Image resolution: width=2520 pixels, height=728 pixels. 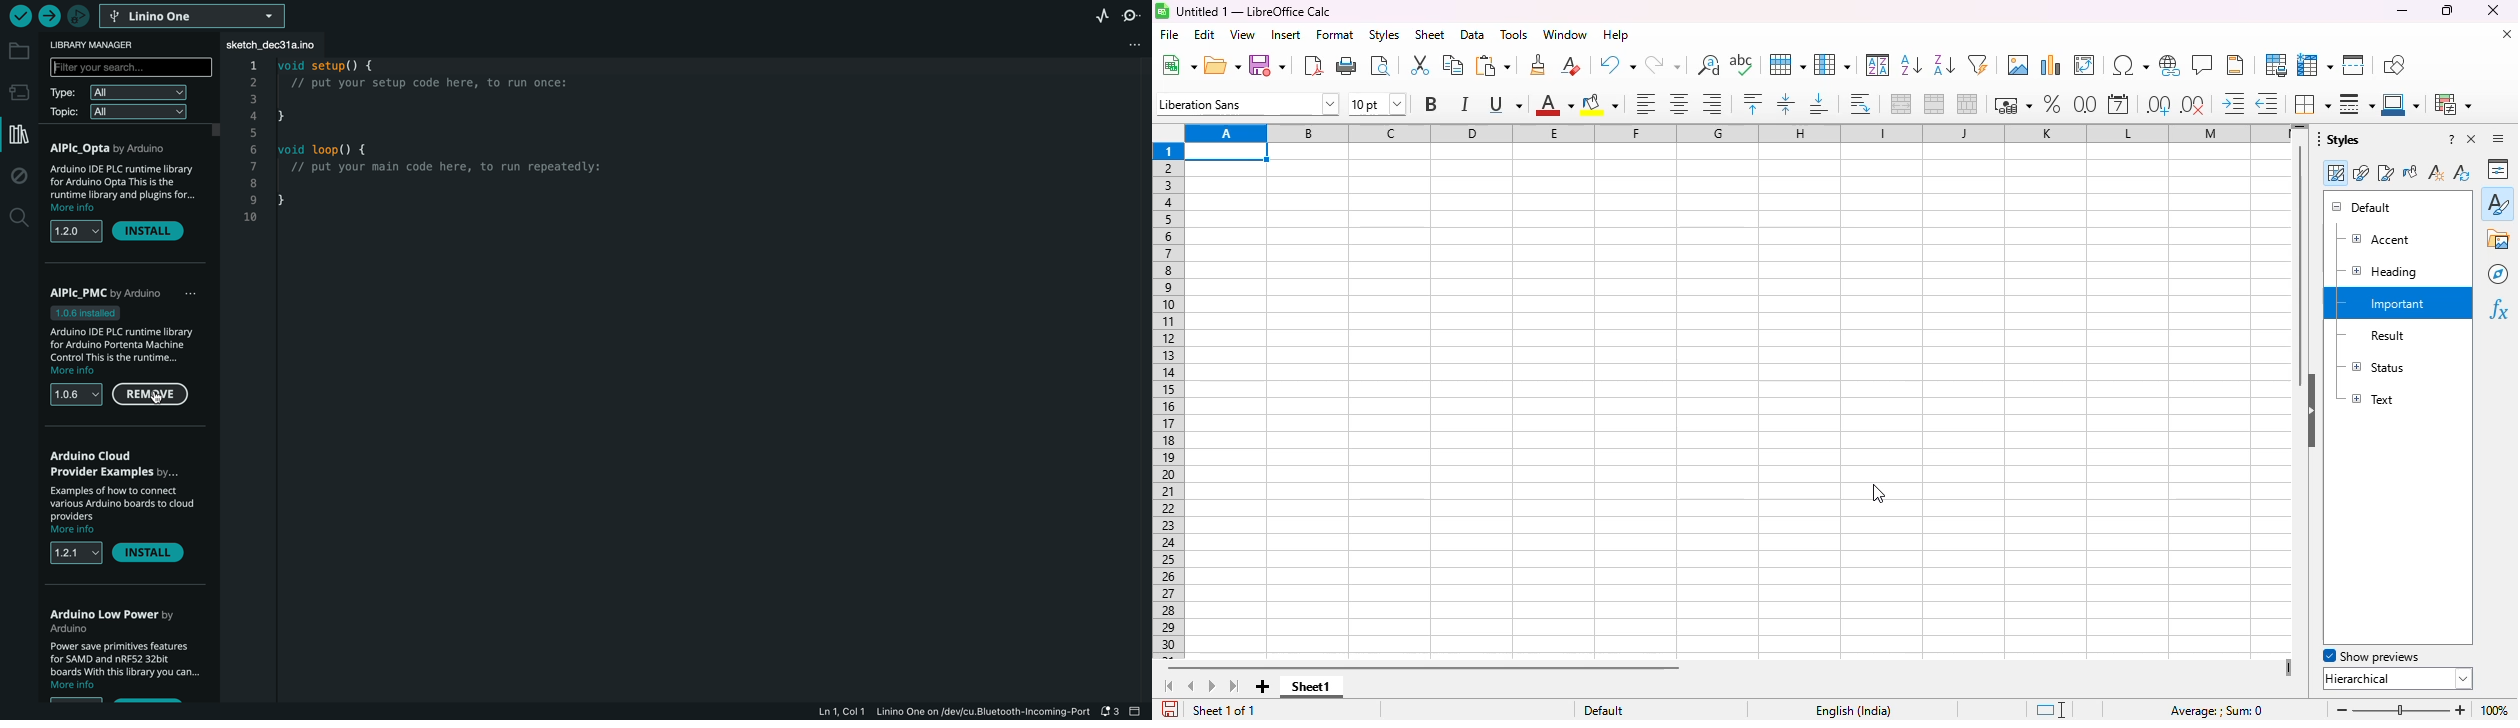 I want to click on properties, so click(x=2499, y=169).